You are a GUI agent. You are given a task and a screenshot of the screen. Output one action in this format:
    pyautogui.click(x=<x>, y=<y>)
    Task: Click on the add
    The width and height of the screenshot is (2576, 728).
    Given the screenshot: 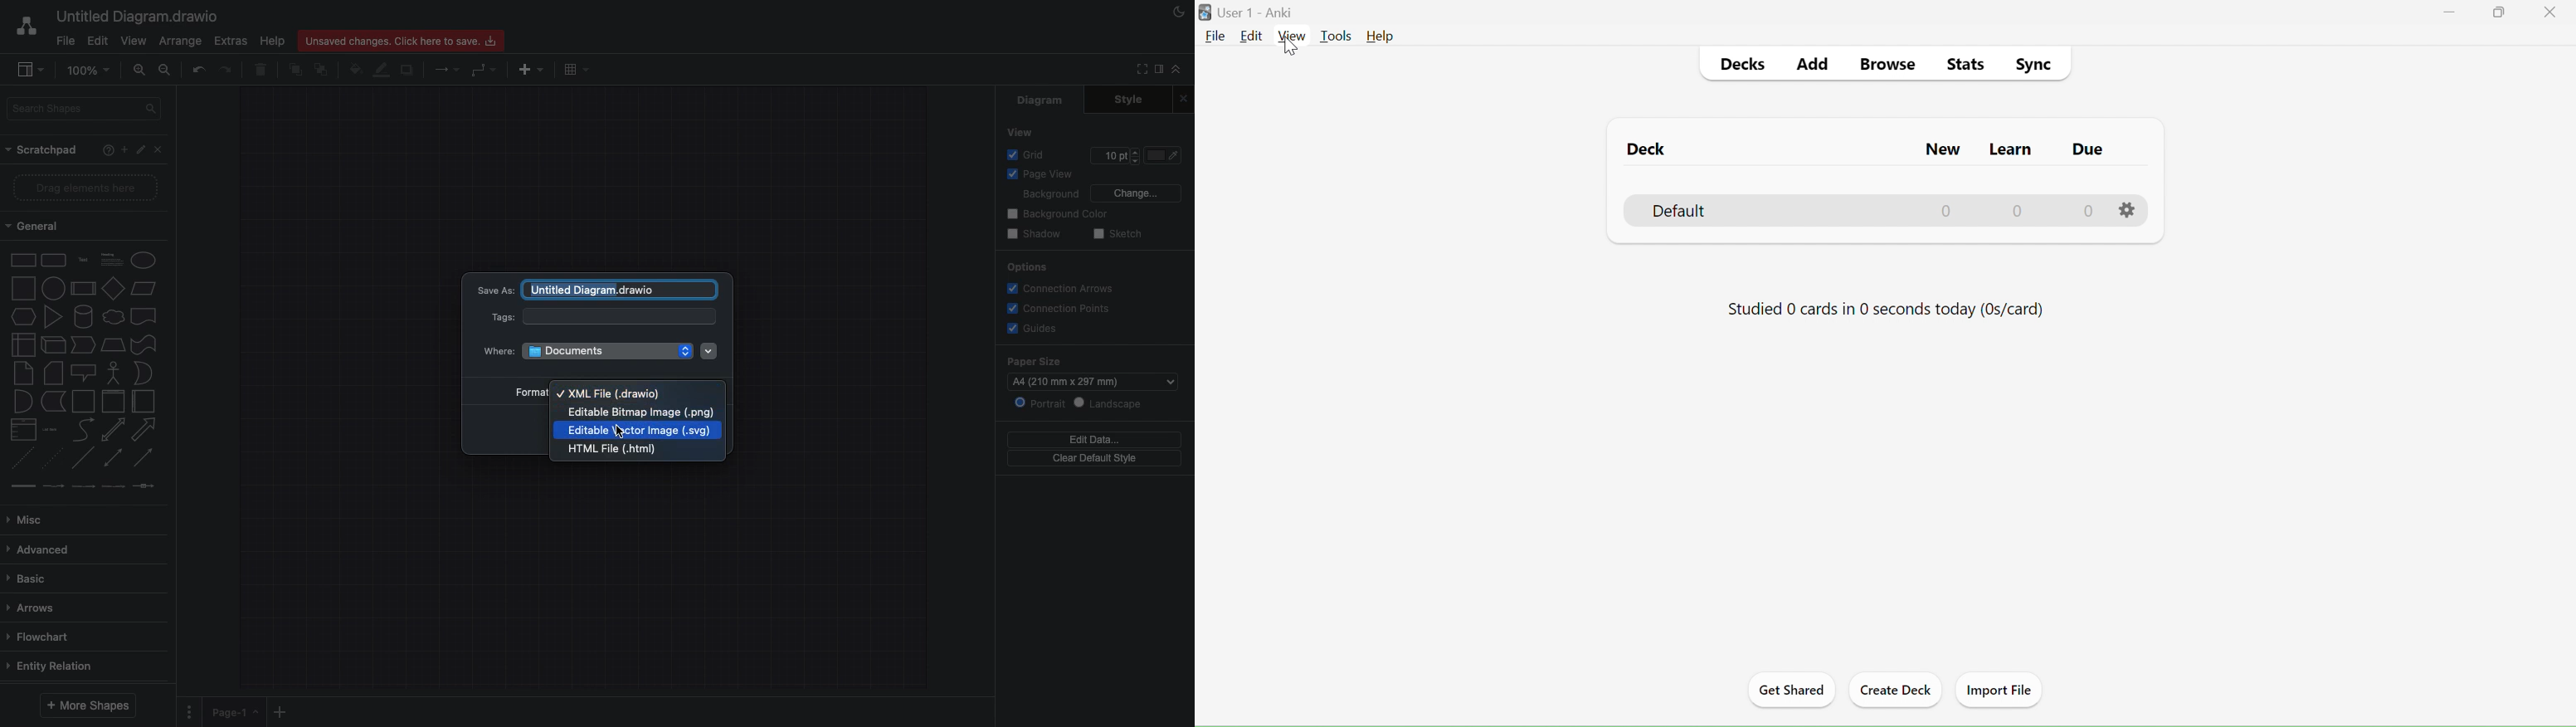 What is the action you would take?
    pyautogui.click(x=1814, y=65)
    